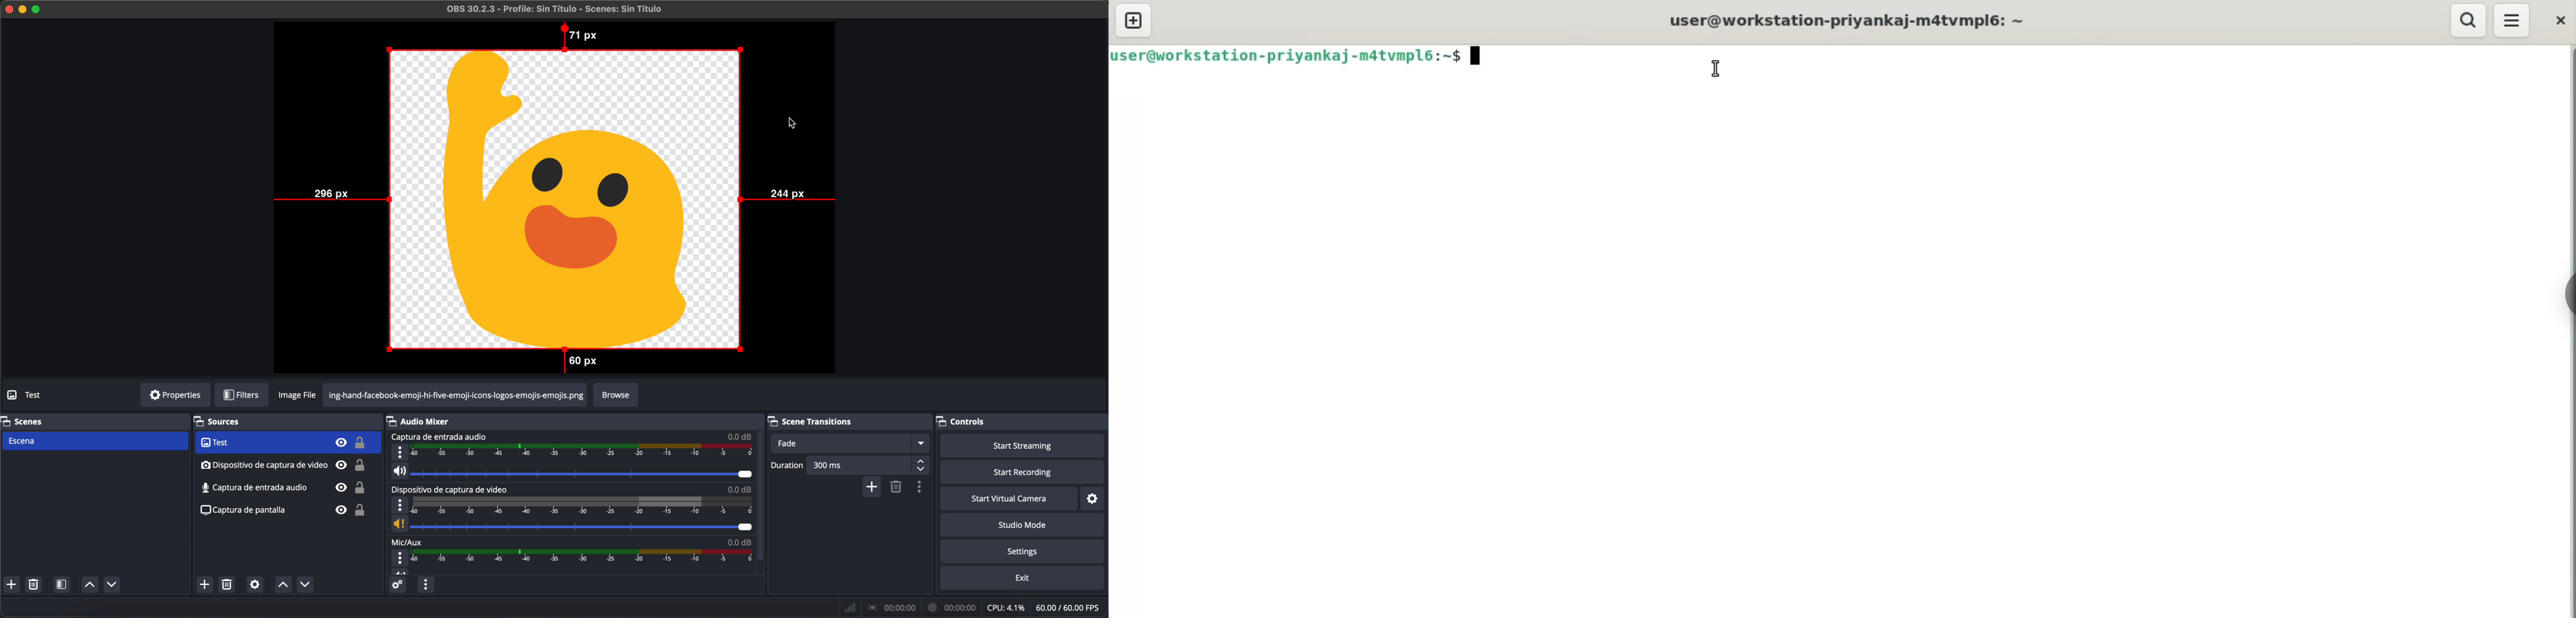 The height and width of the screenshot is (644, 2576). What do you see at coordinates (556, 9) in the screenshot?
I see `filename` at bounding box center [556, 9].